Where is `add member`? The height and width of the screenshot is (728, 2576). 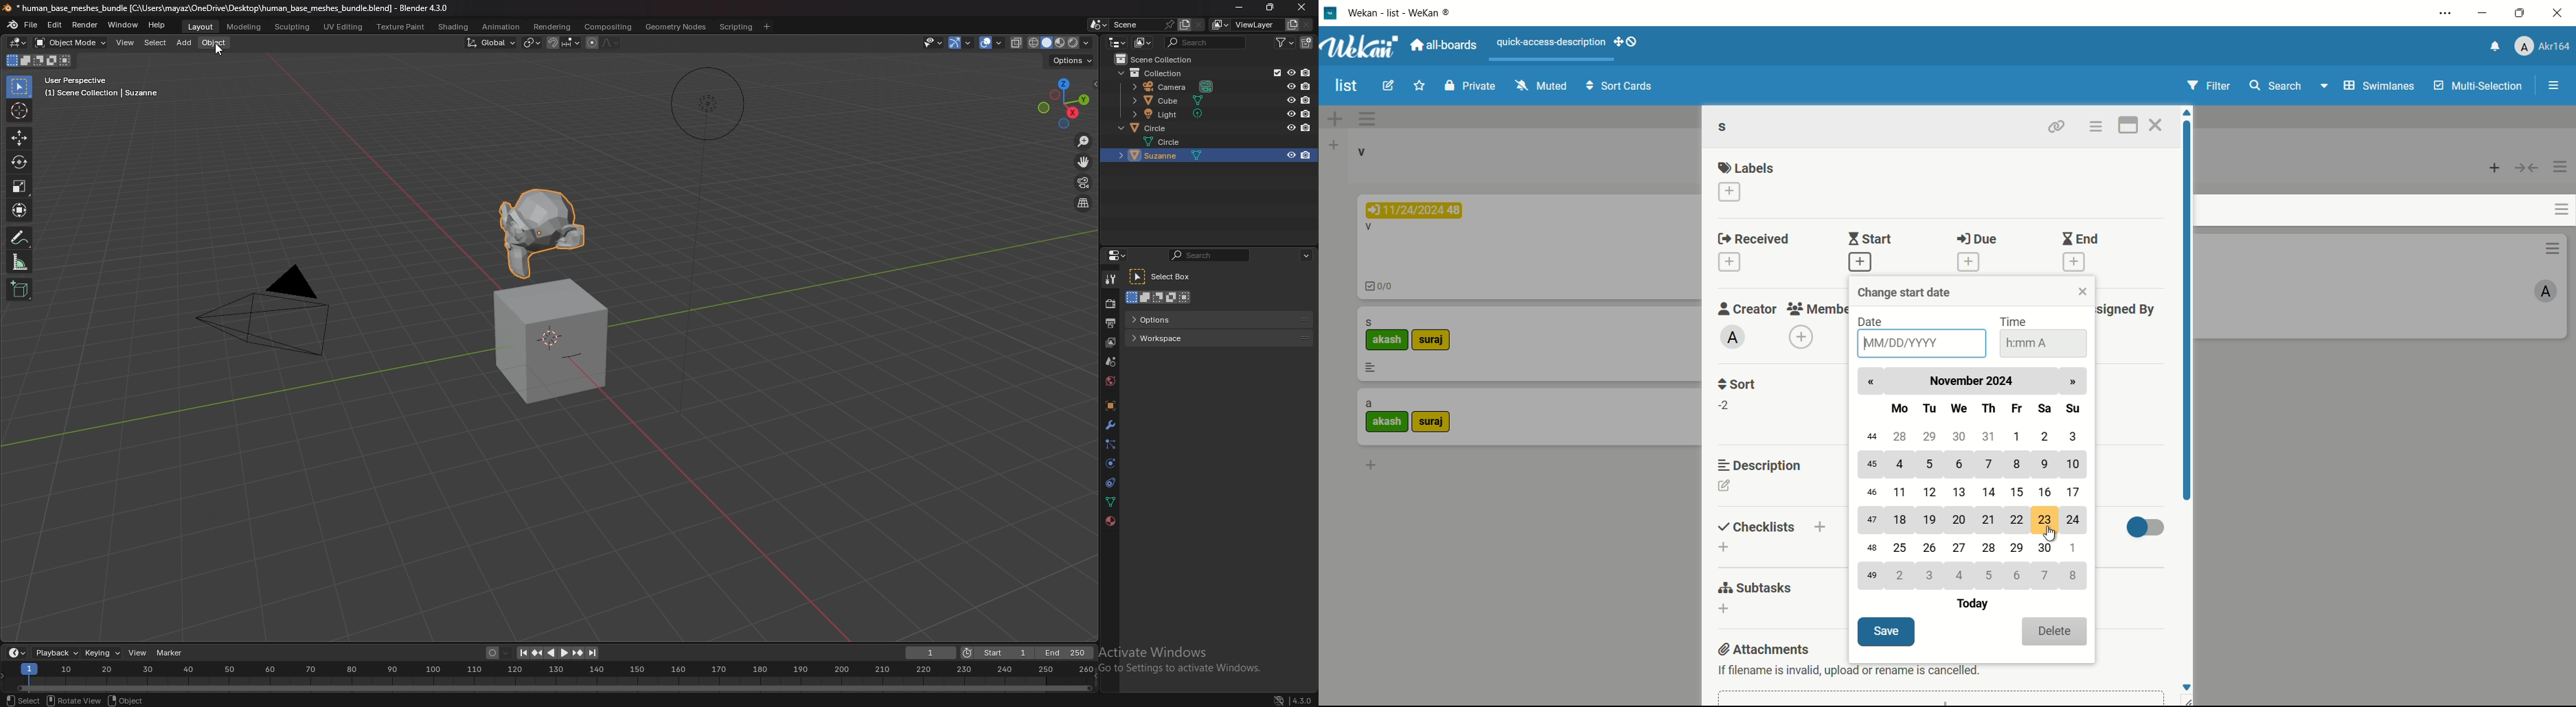 add member is located at coordinates (1801, 338).